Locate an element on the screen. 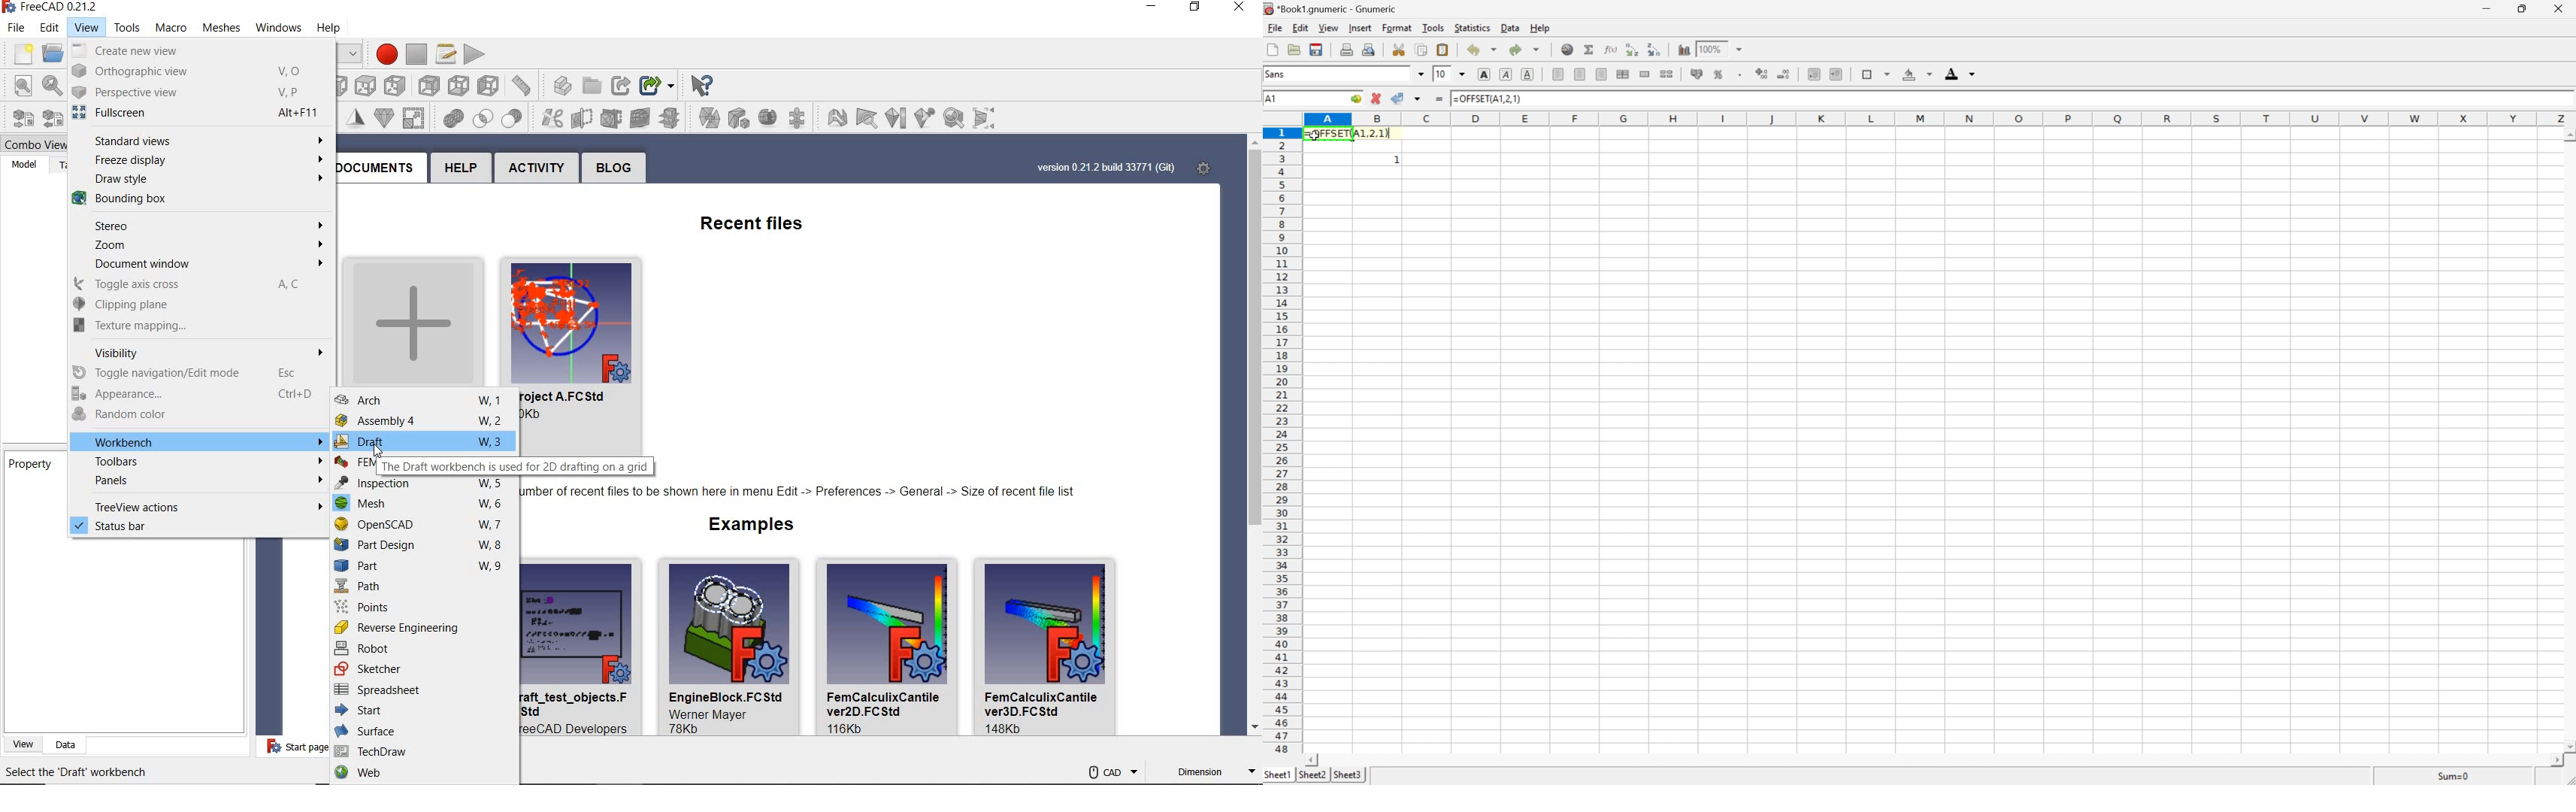 Image resolution: width=2576 pixels, height=812 pixels. file is located at coordinates (16, 28).